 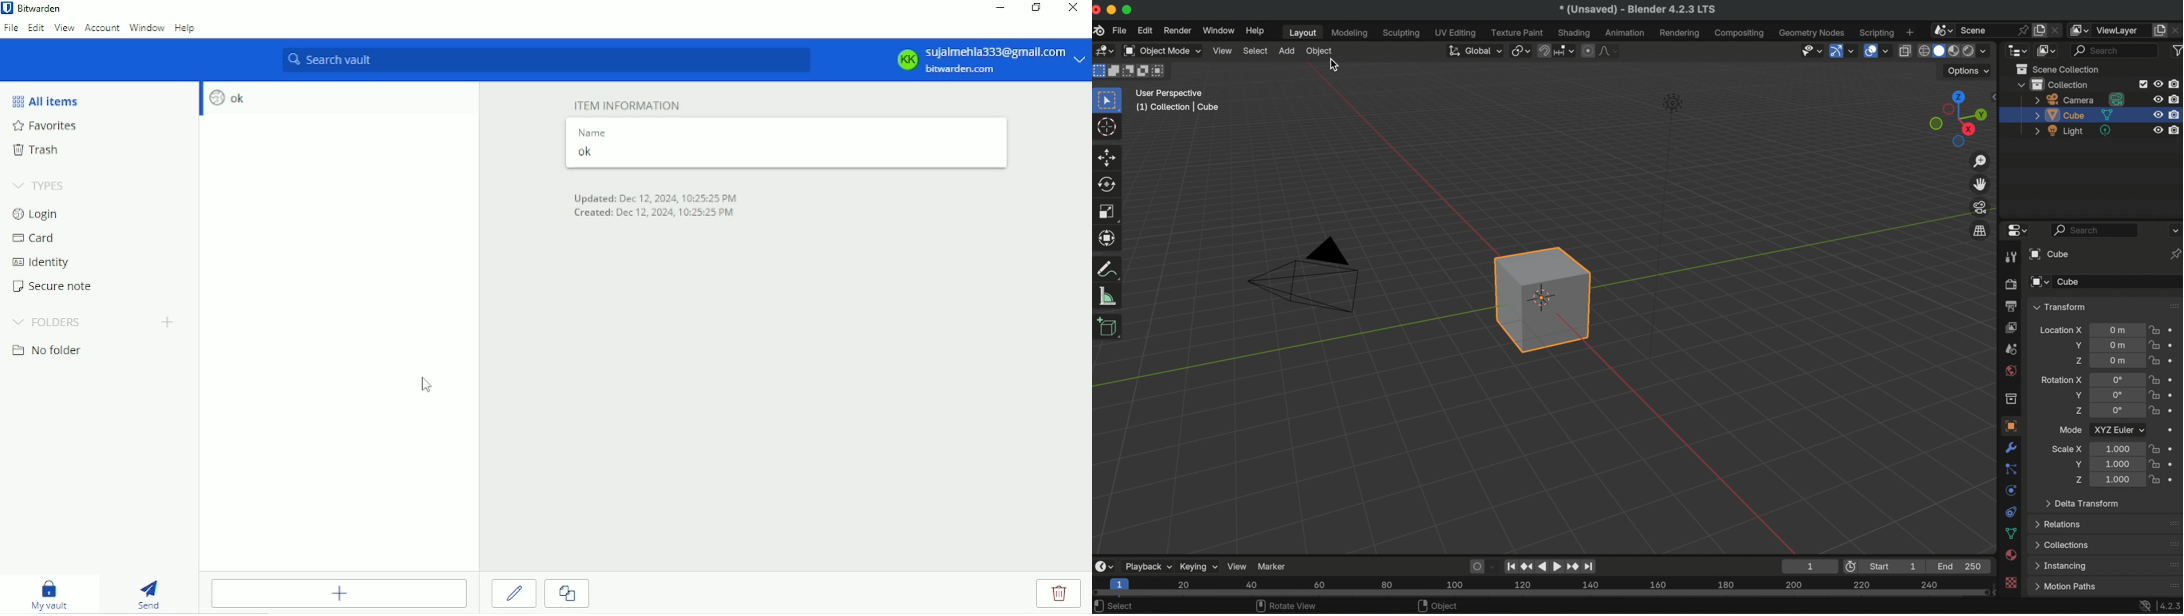 I want to click on display filter, so click(x=2115, y=50).